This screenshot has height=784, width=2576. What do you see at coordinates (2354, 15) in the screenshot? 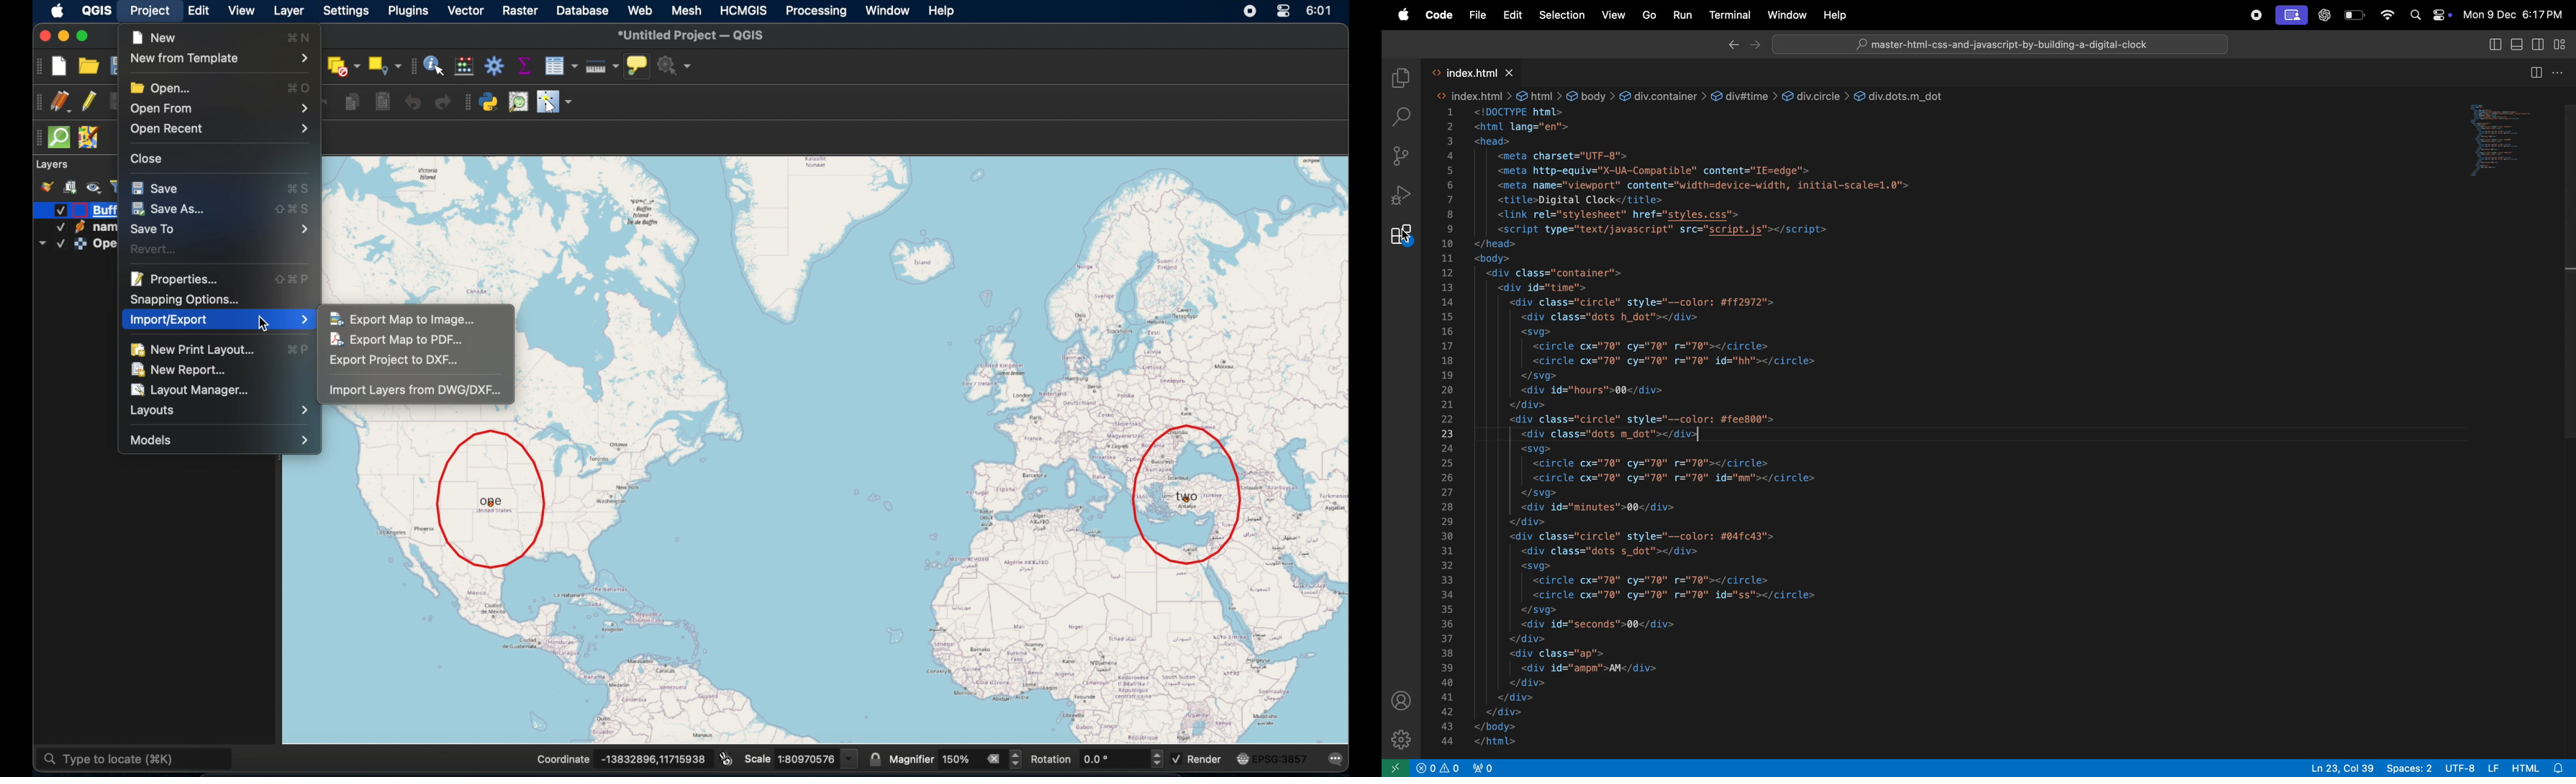
I see `battery` at bounding box center [2354, 15].